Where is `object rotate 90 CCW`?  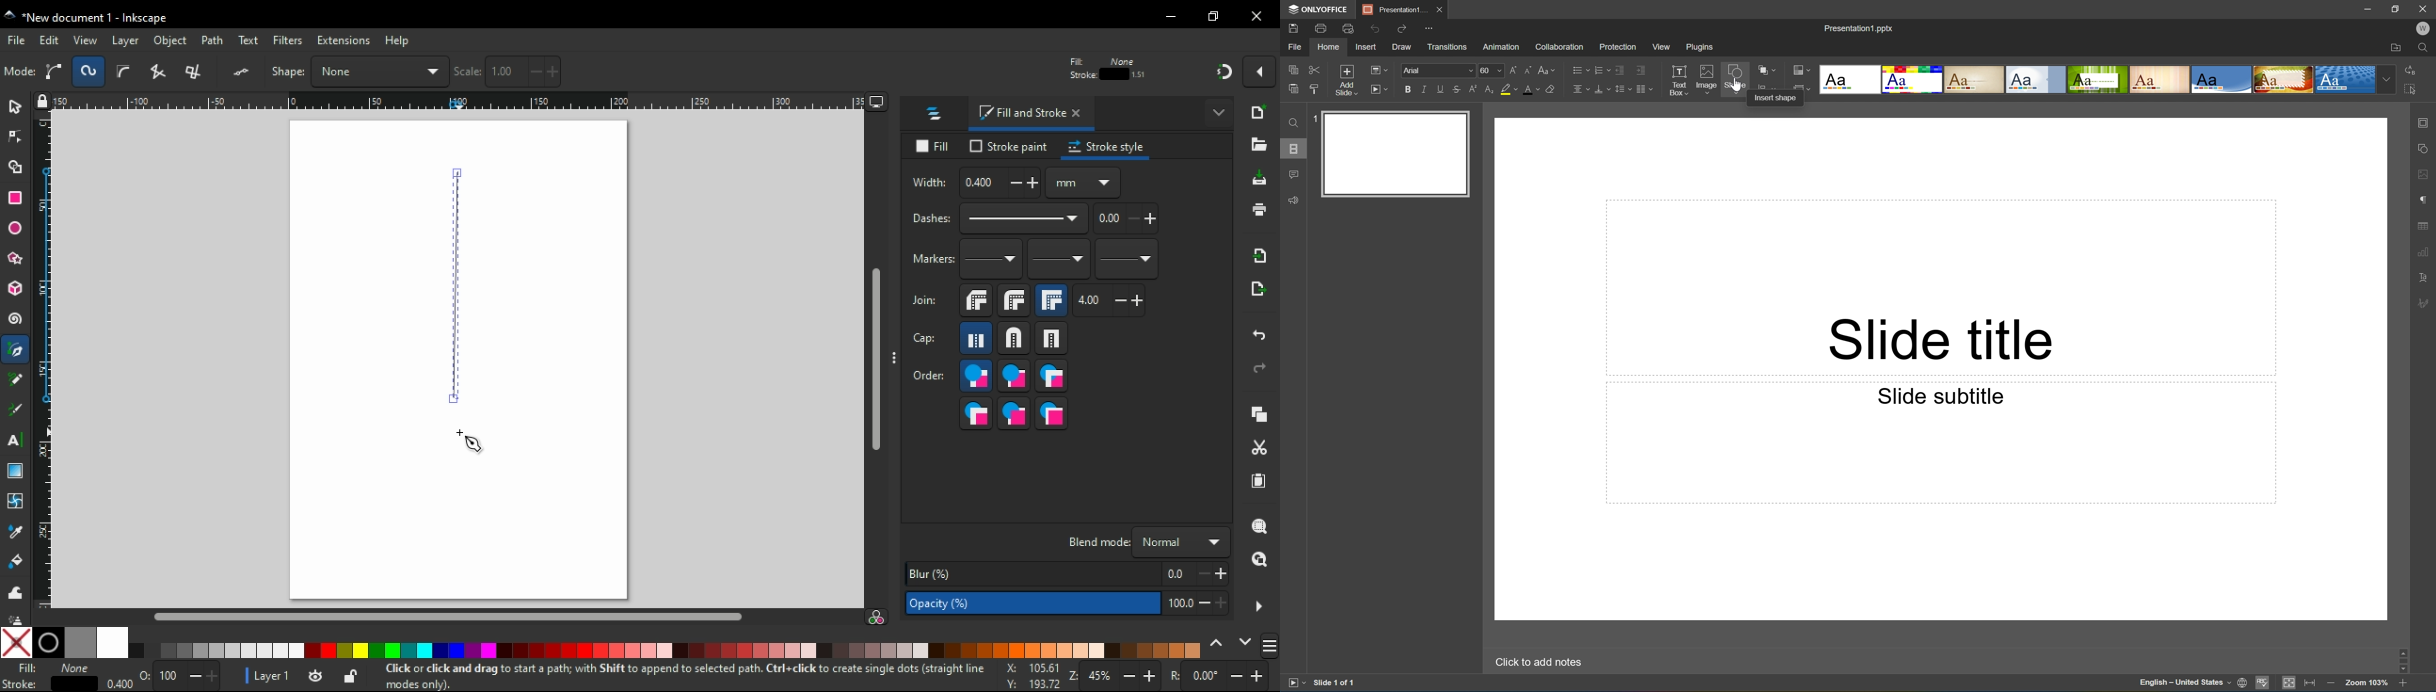
object rotate 90 CCW is located at coordinates (167, 72).